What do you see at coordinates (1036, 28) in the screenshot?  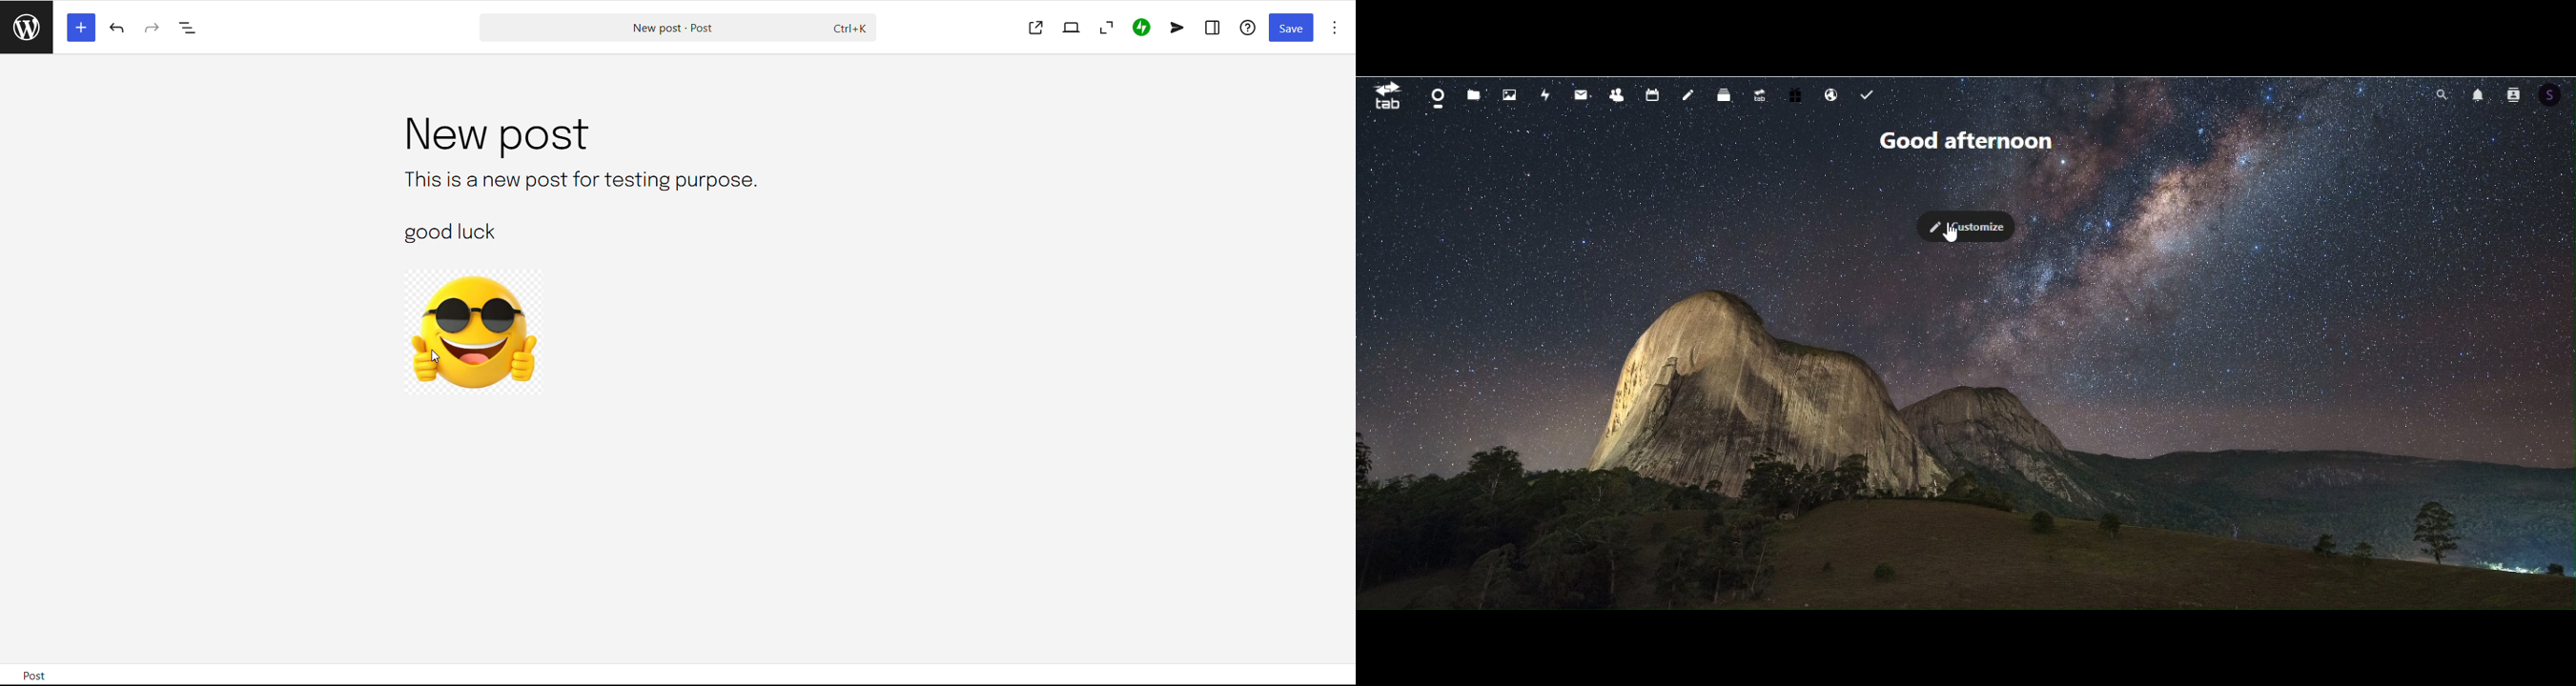 I see `view post` at bounding box center [1036, 28].